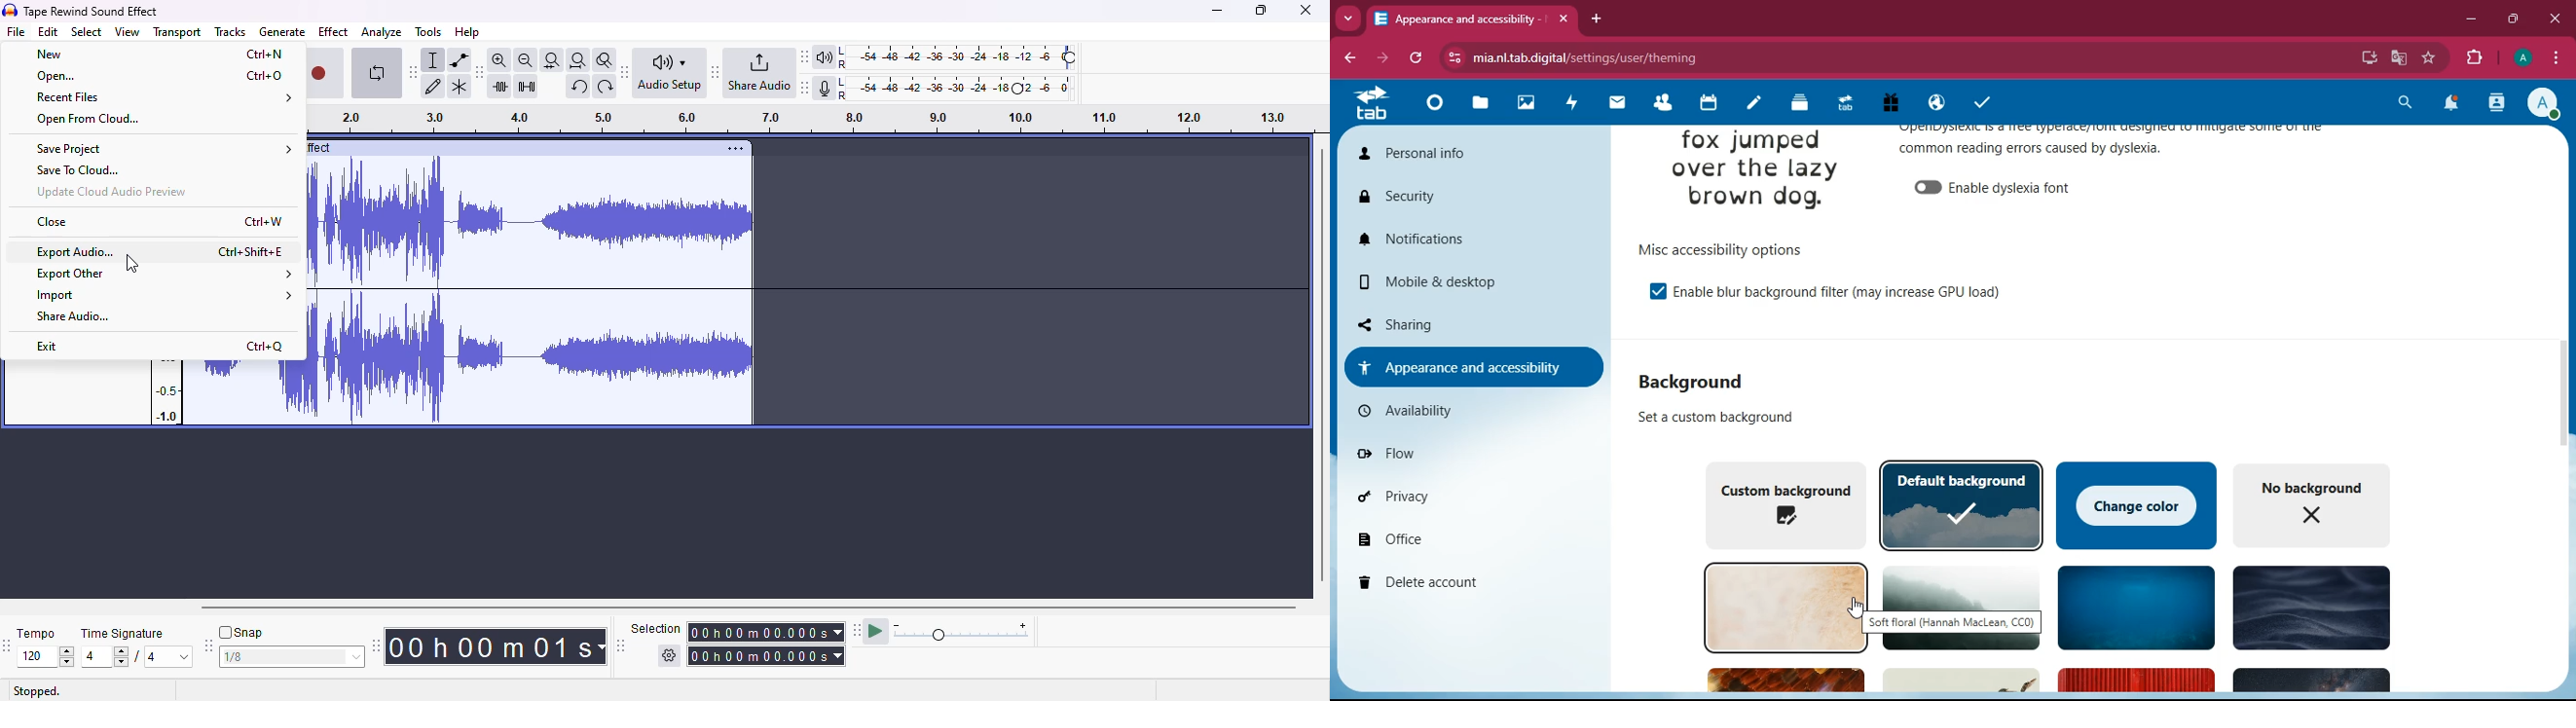 The width and height of the screenshot is (2576, 728). What do you see at coordinates (467, 32) in the screenshot?
I see `help` at bounding box center [467, 32].